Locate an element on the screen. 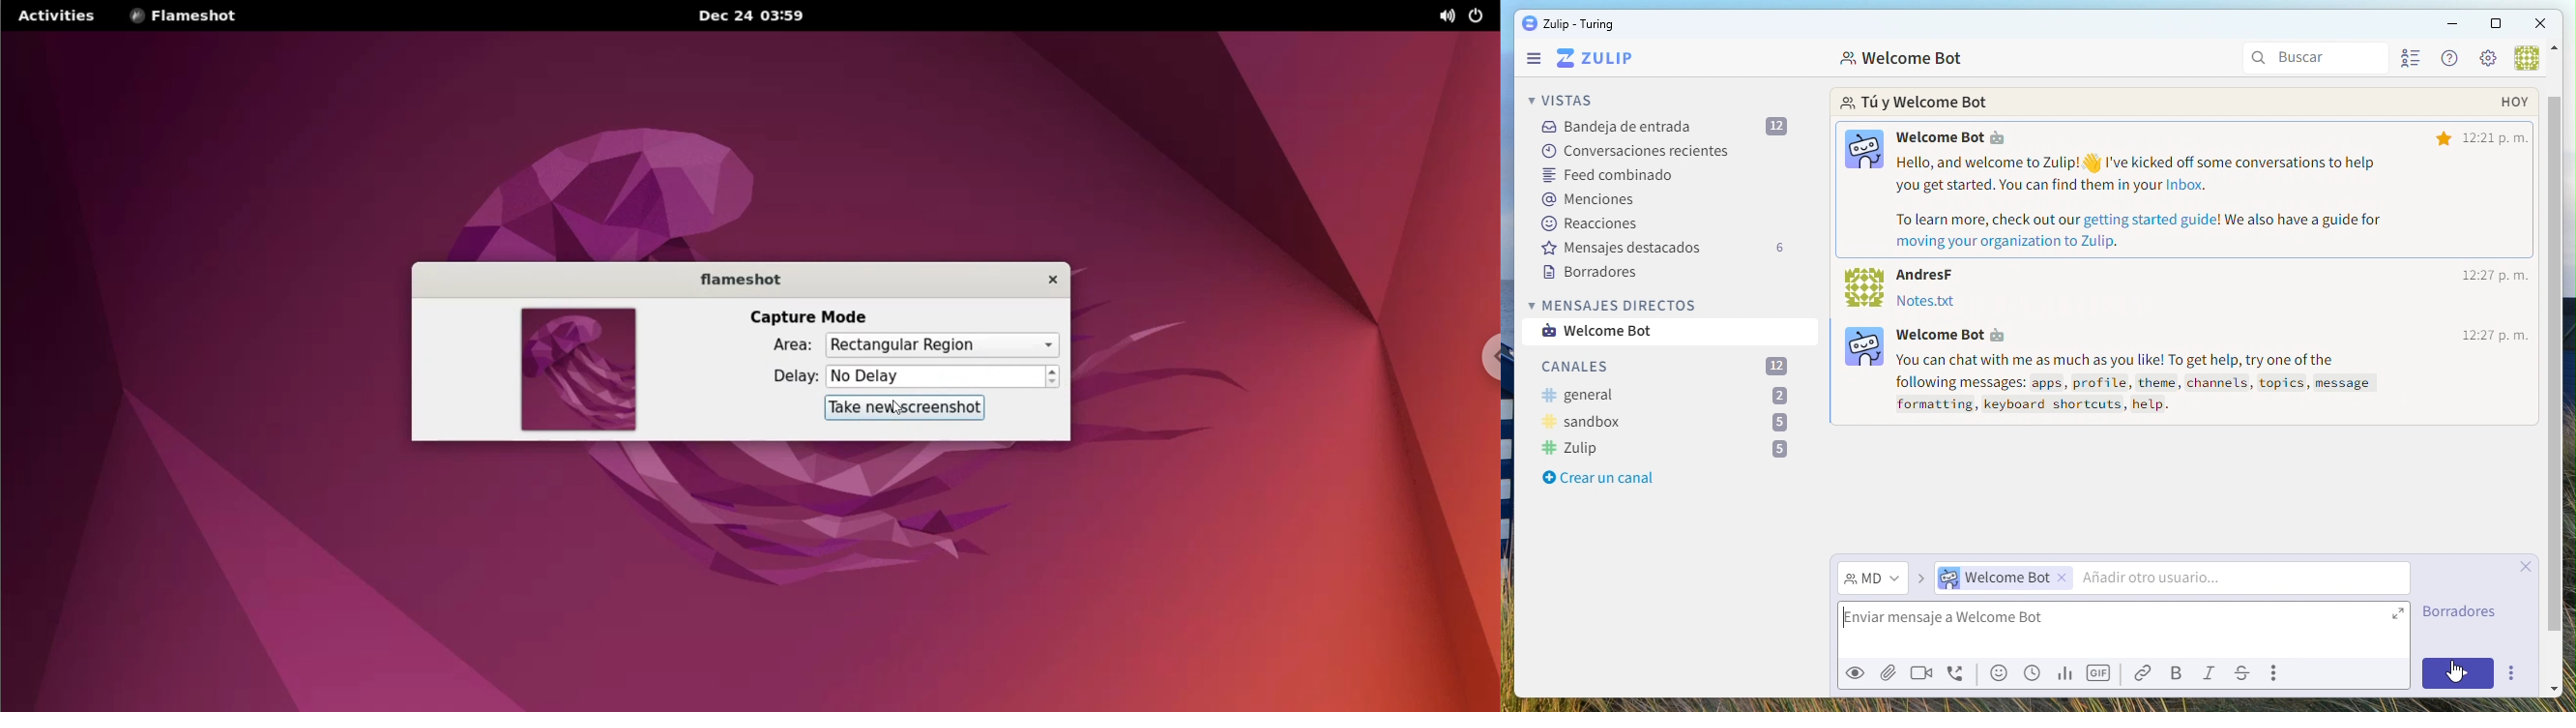 The image size is (2576, 728). take new screenshot is located at coordinates (905, 408).